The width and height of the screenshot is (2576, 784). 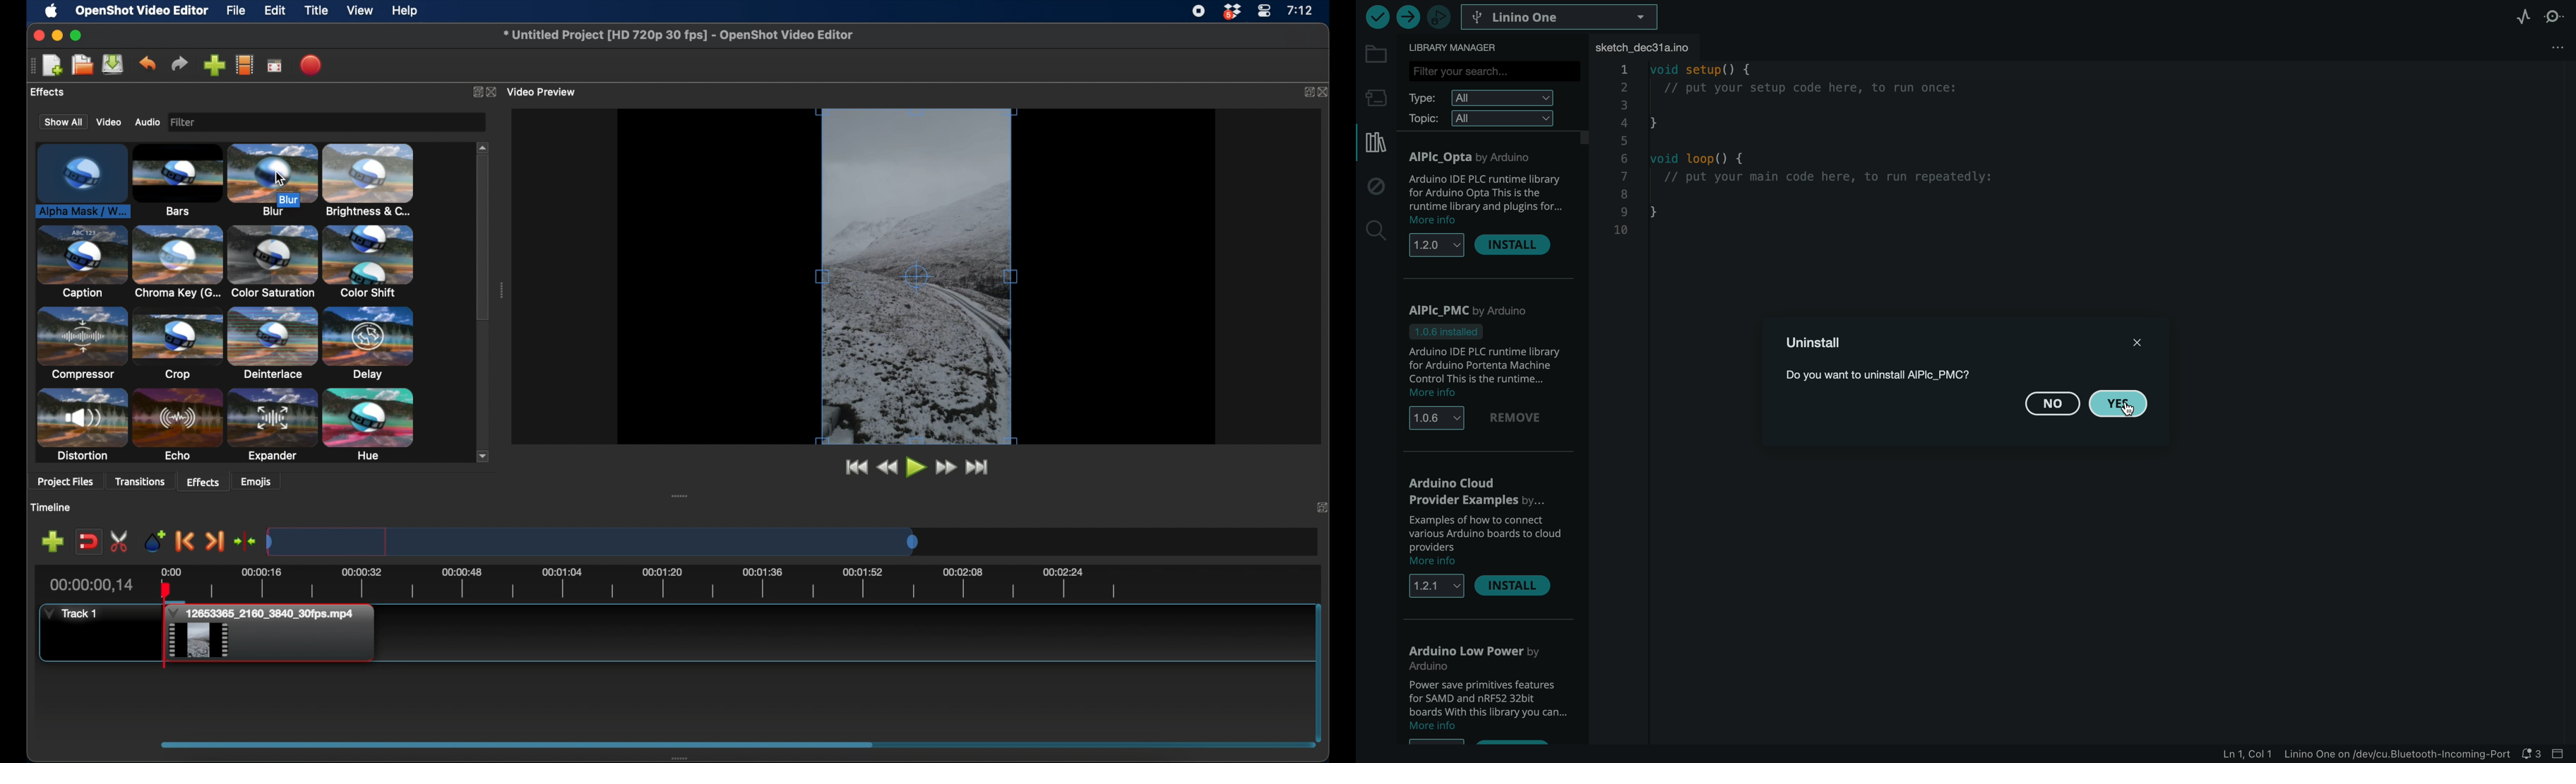 What do you see at coordinates (1519, 418) in the screenshot?
I see `remove` at bounding box center [1519, 418].